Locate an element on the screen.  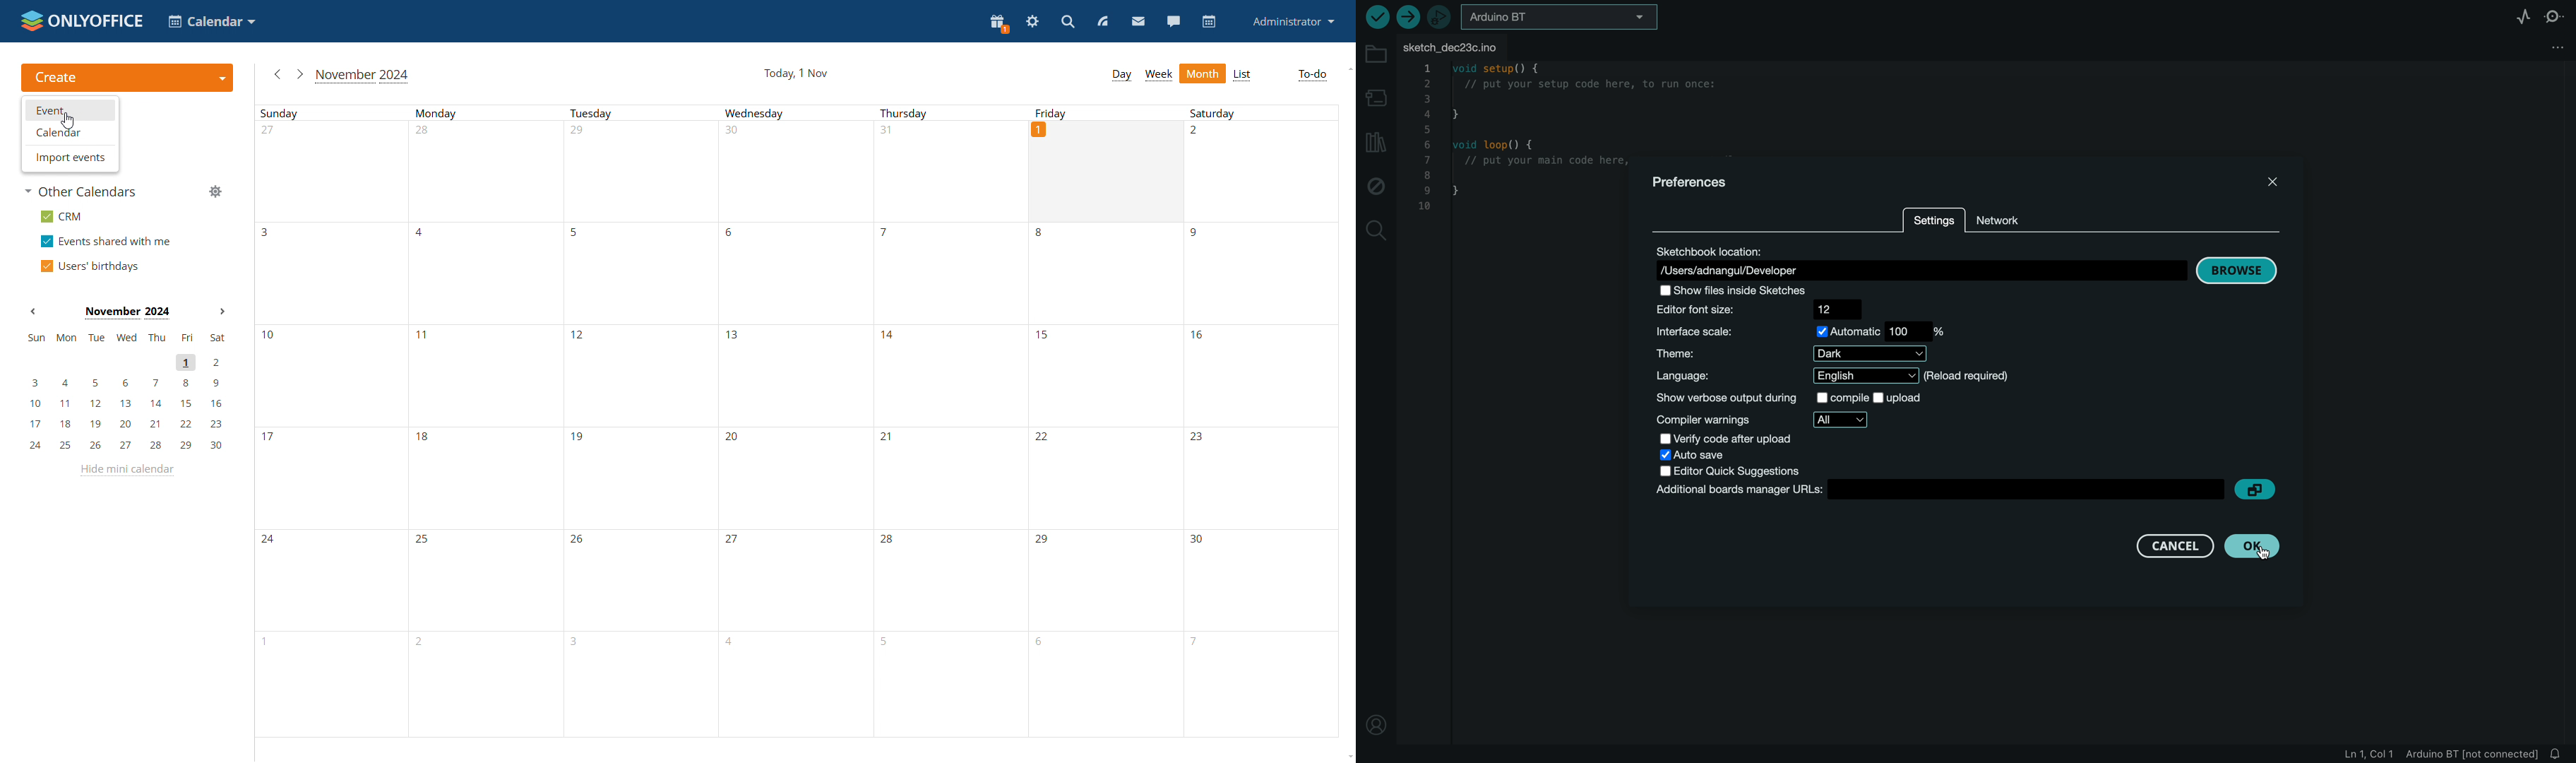
Current date: Friday is located at coordinates (1107, 172).